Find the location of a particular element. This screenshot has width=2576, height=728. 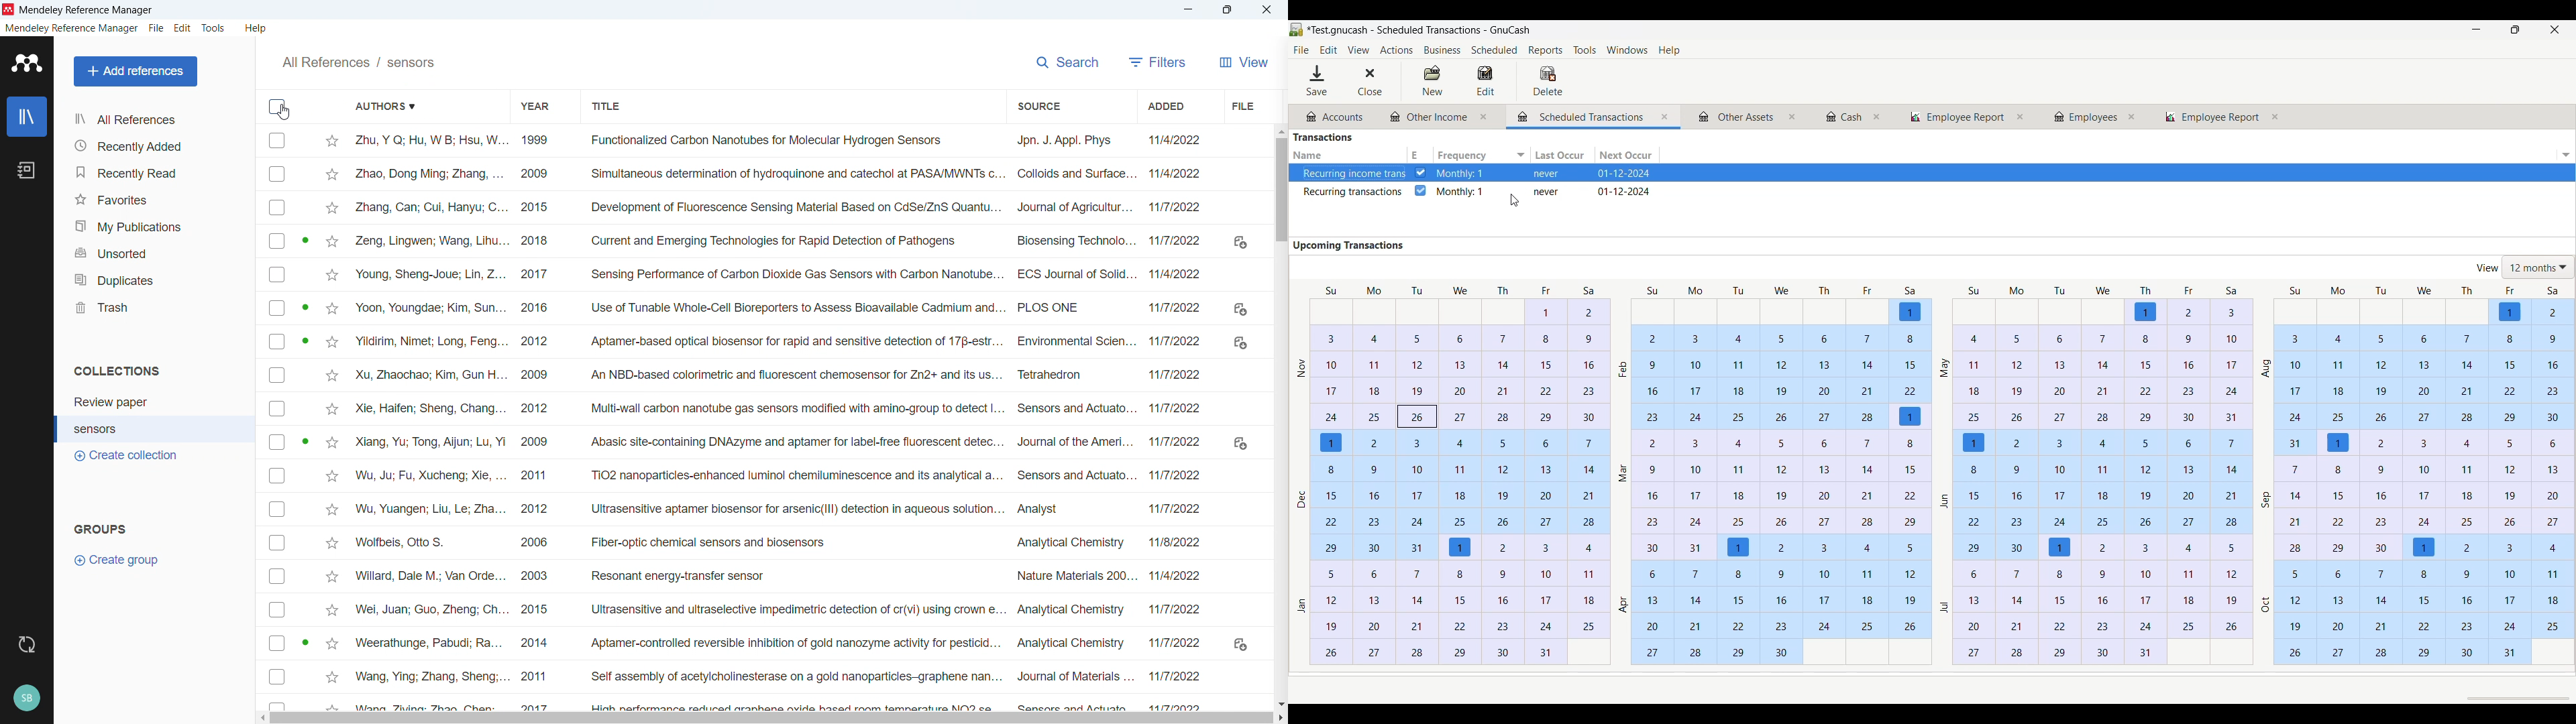

Cursor  is located at coordinates (284, 112).